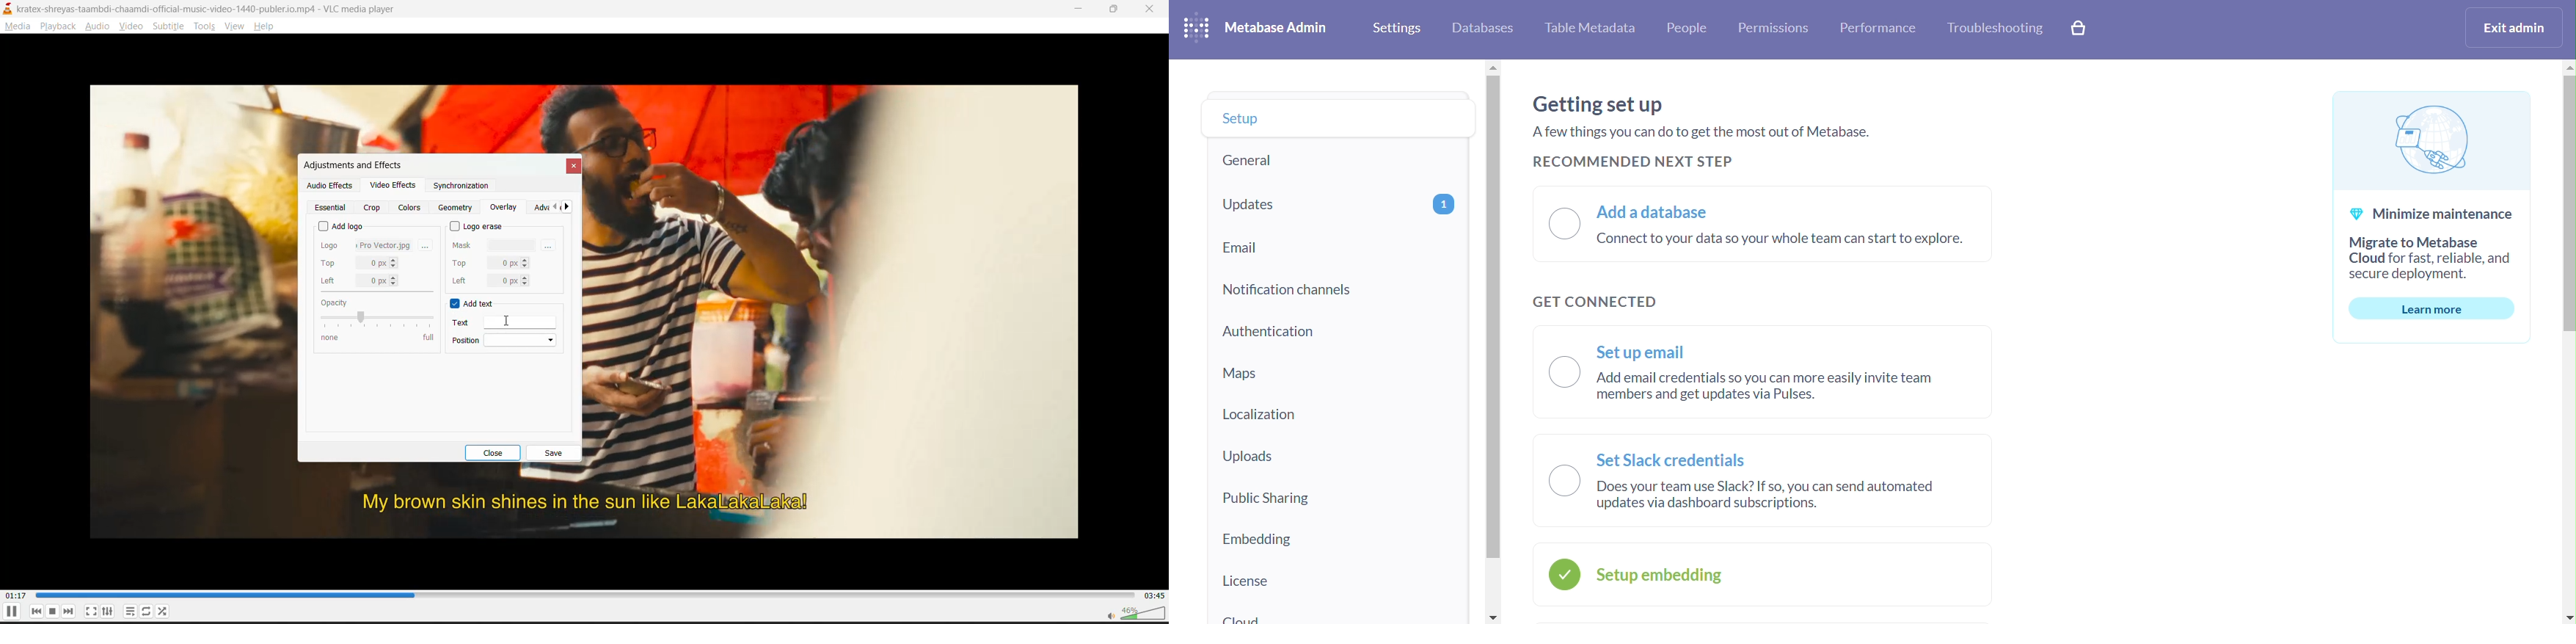 Image resolution: width=2576 pixels, height=644 pixels. I want to click on media, so click(19, 29).